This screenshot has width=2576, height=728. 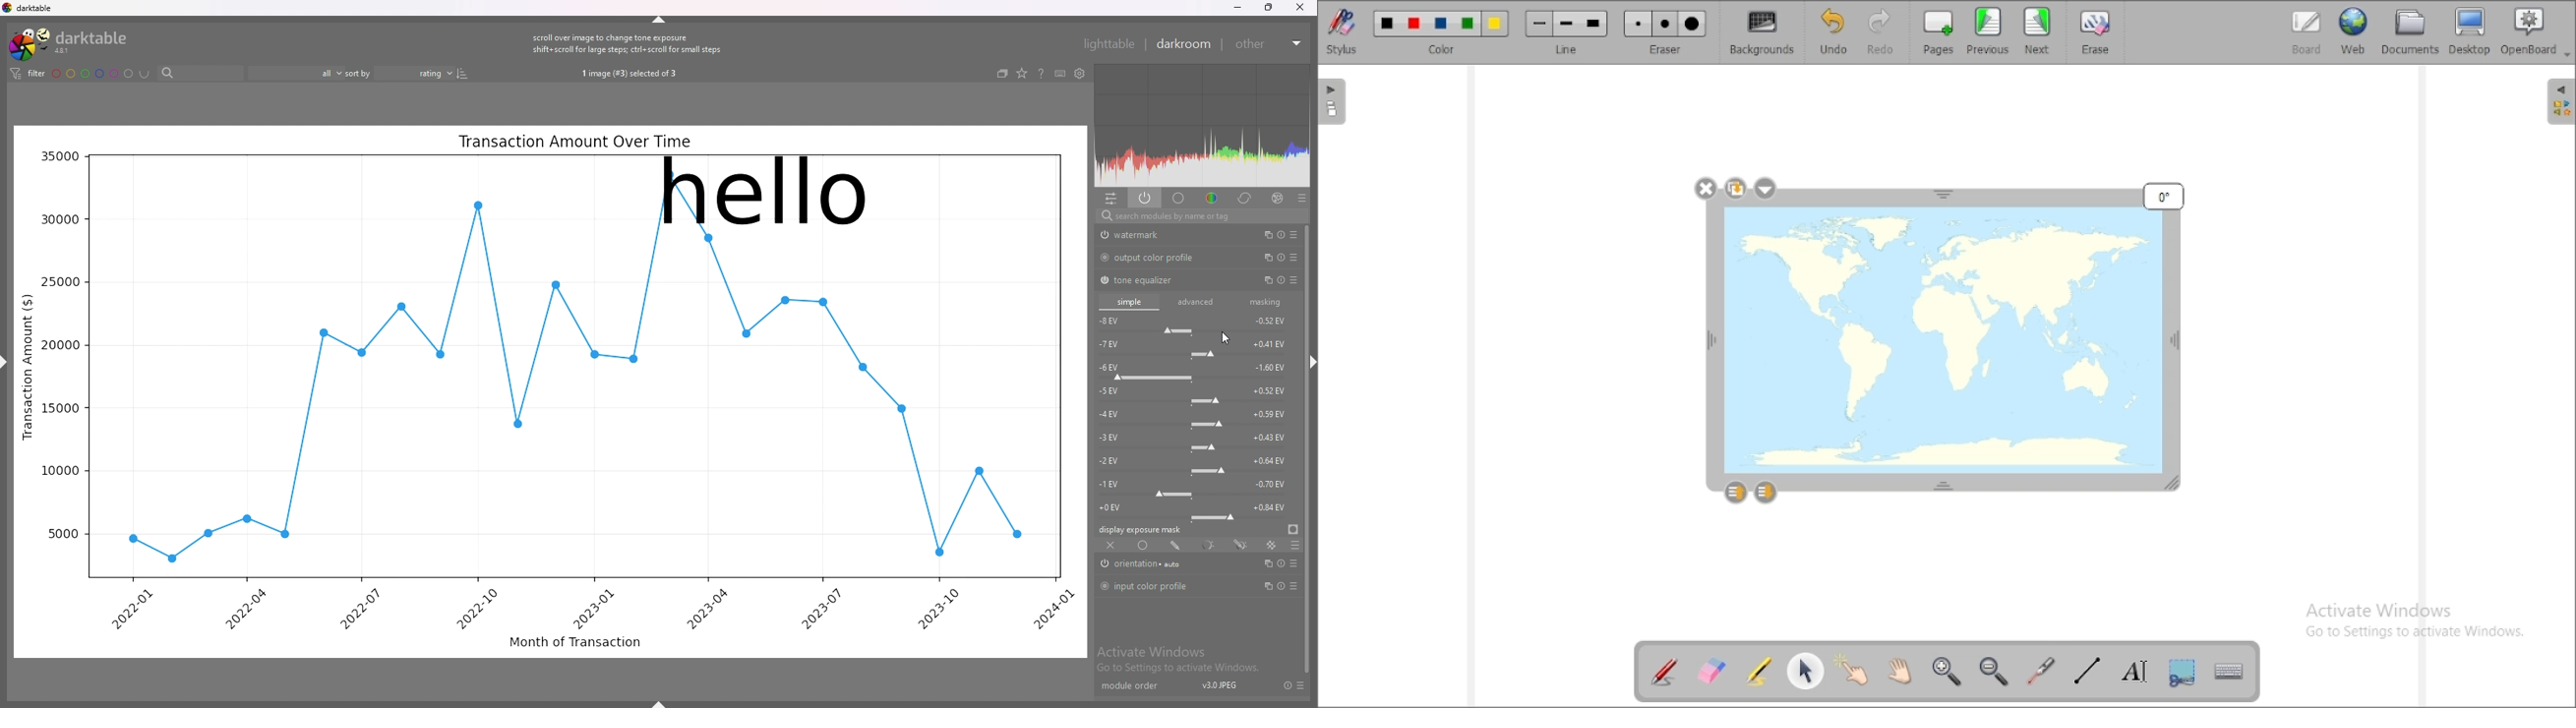 I want to click on 30000, so click(x=58, y=220).